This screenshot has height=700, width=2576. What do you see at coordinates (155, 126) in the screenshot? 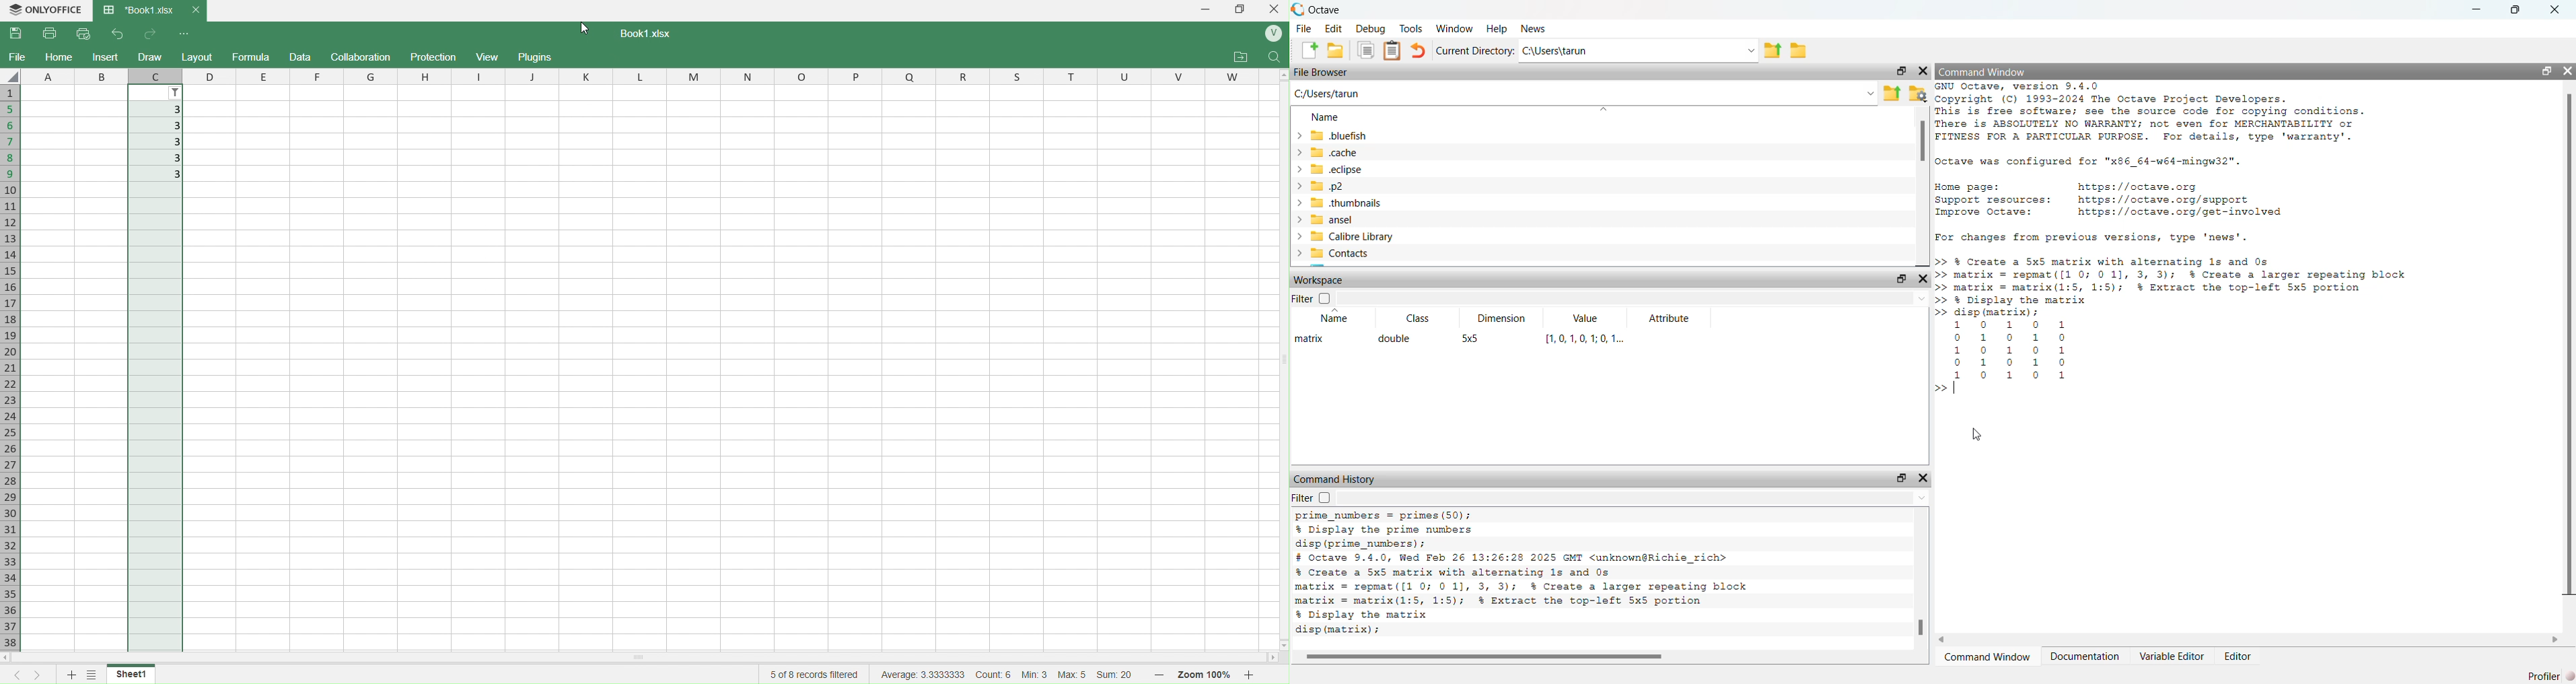
I see `3` at bounding box center [155, 126].